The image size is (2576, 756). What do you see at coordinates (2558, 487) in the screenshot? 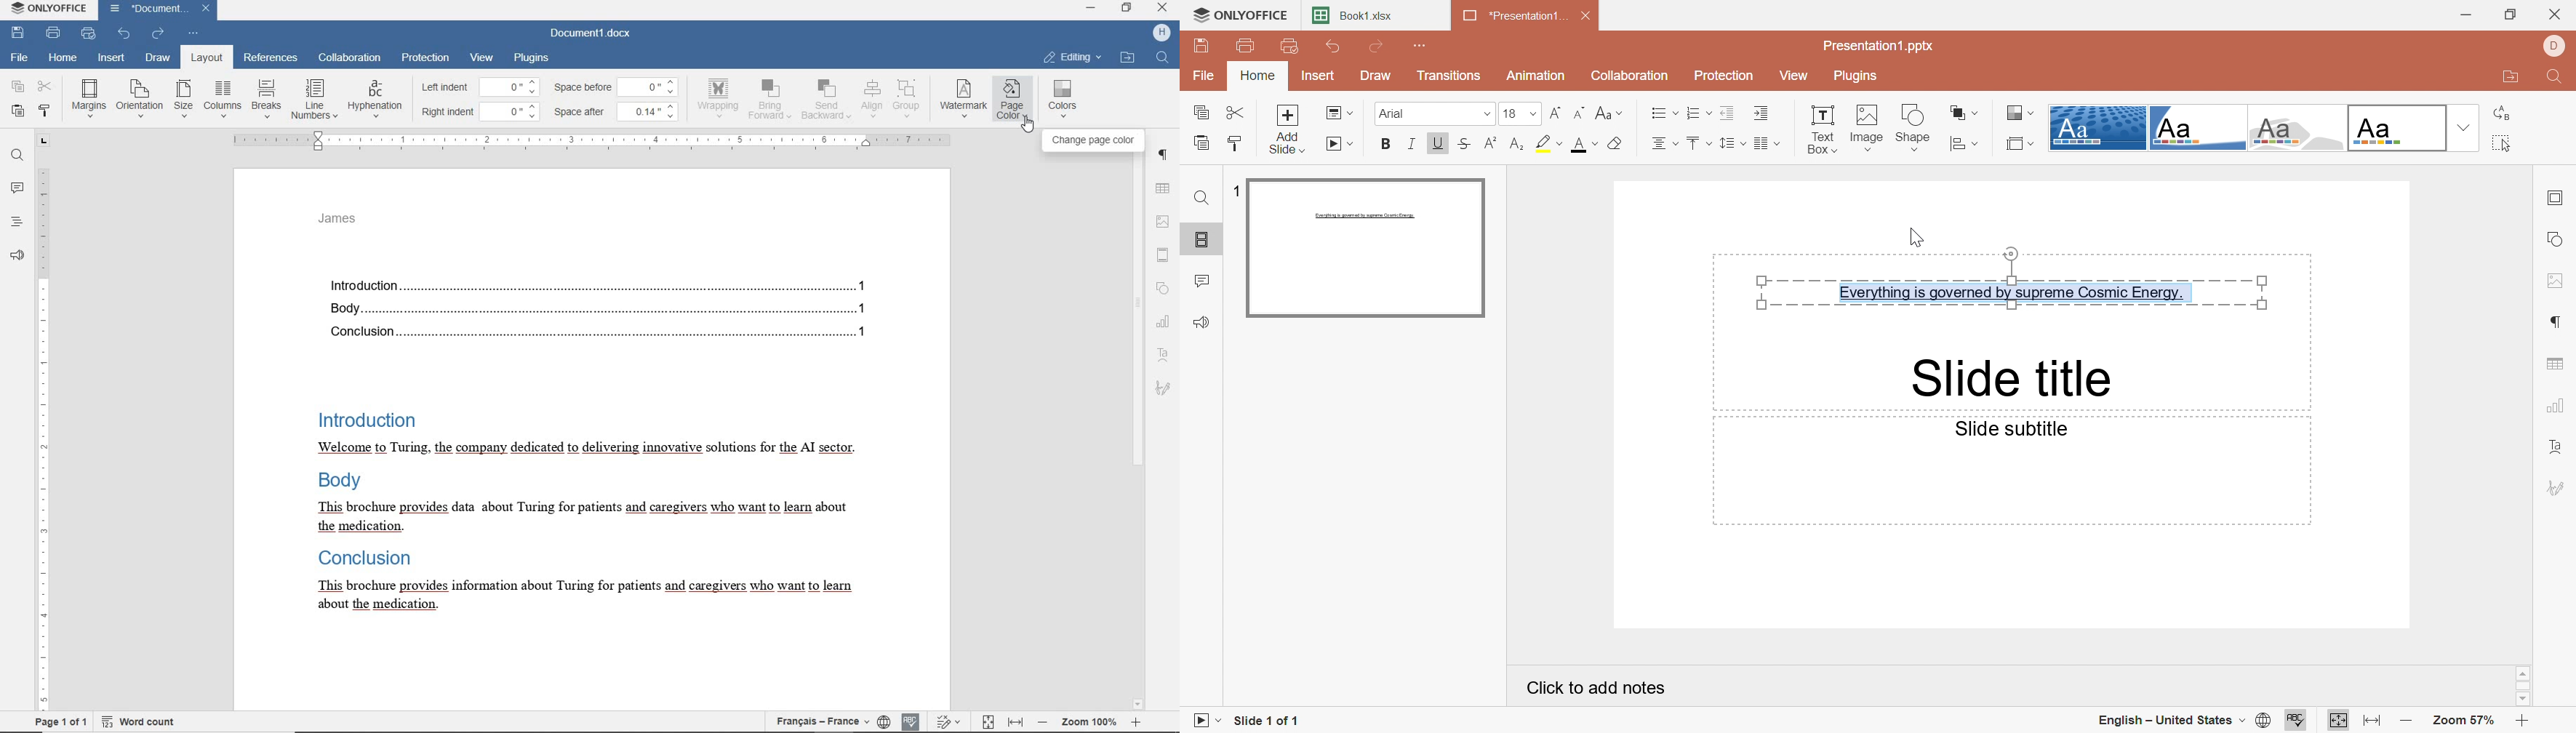
I see `Signature settings` at bounding box center [2558, 487].